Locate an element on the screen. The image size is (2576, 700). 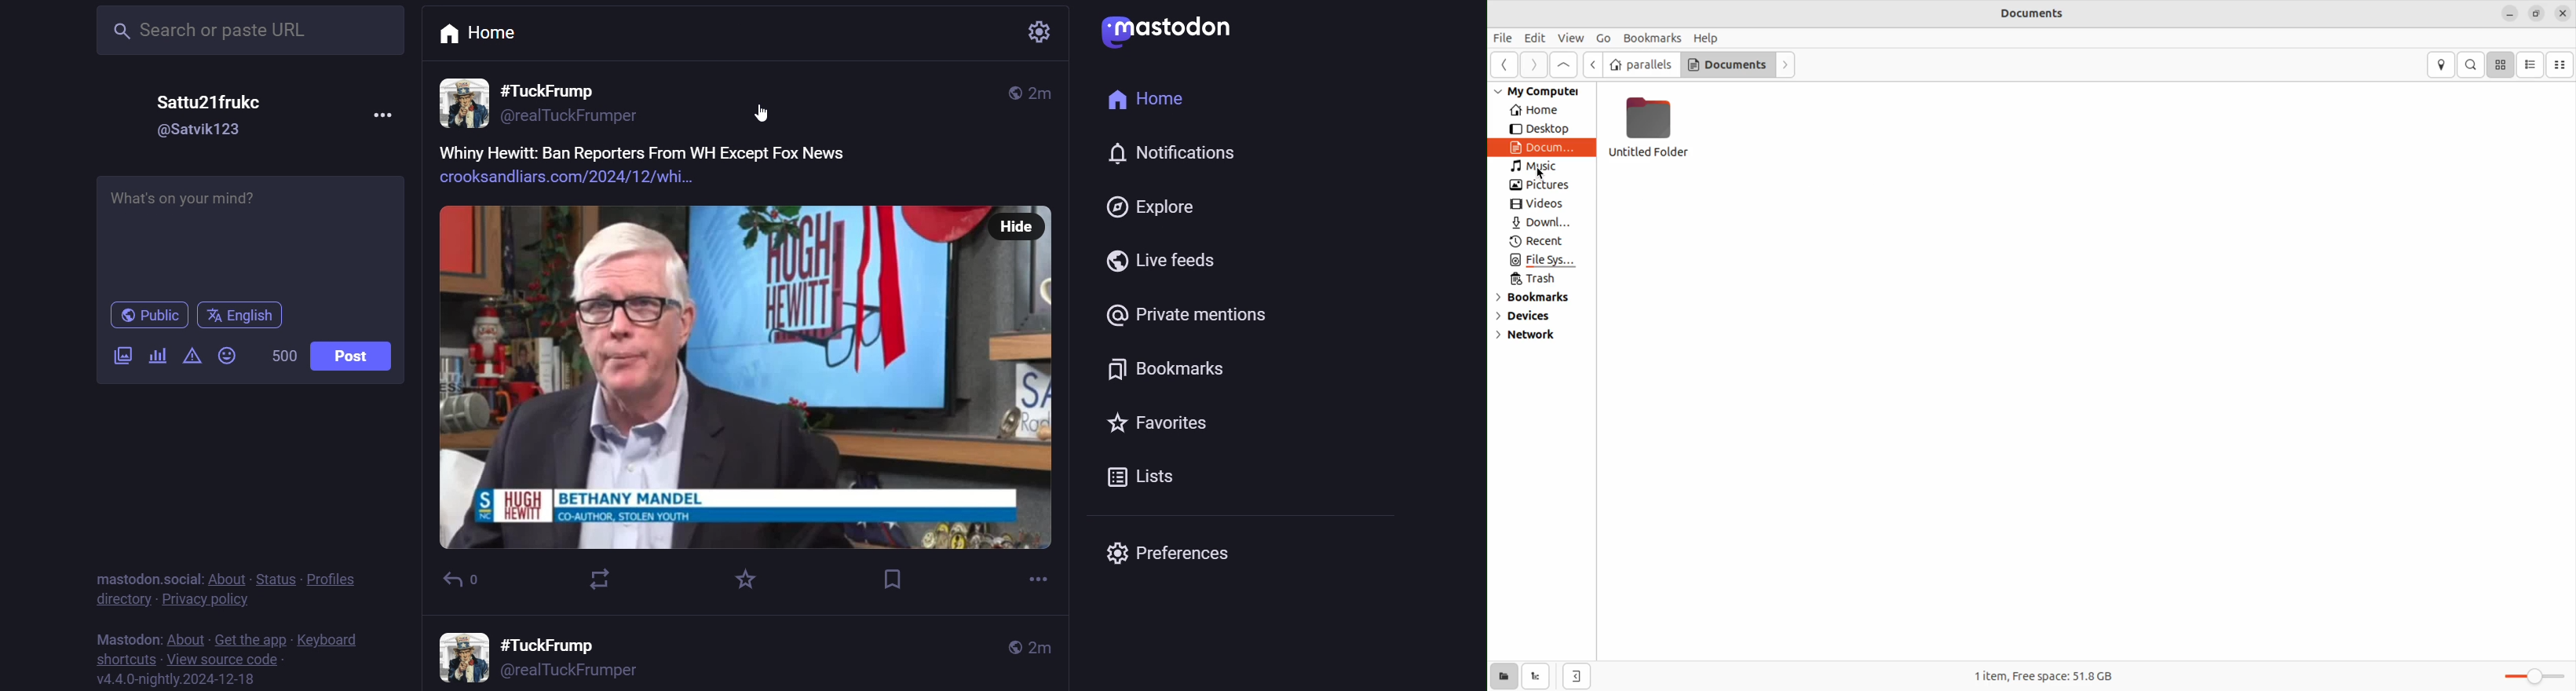
get the app is located at coordinates (247, 637).